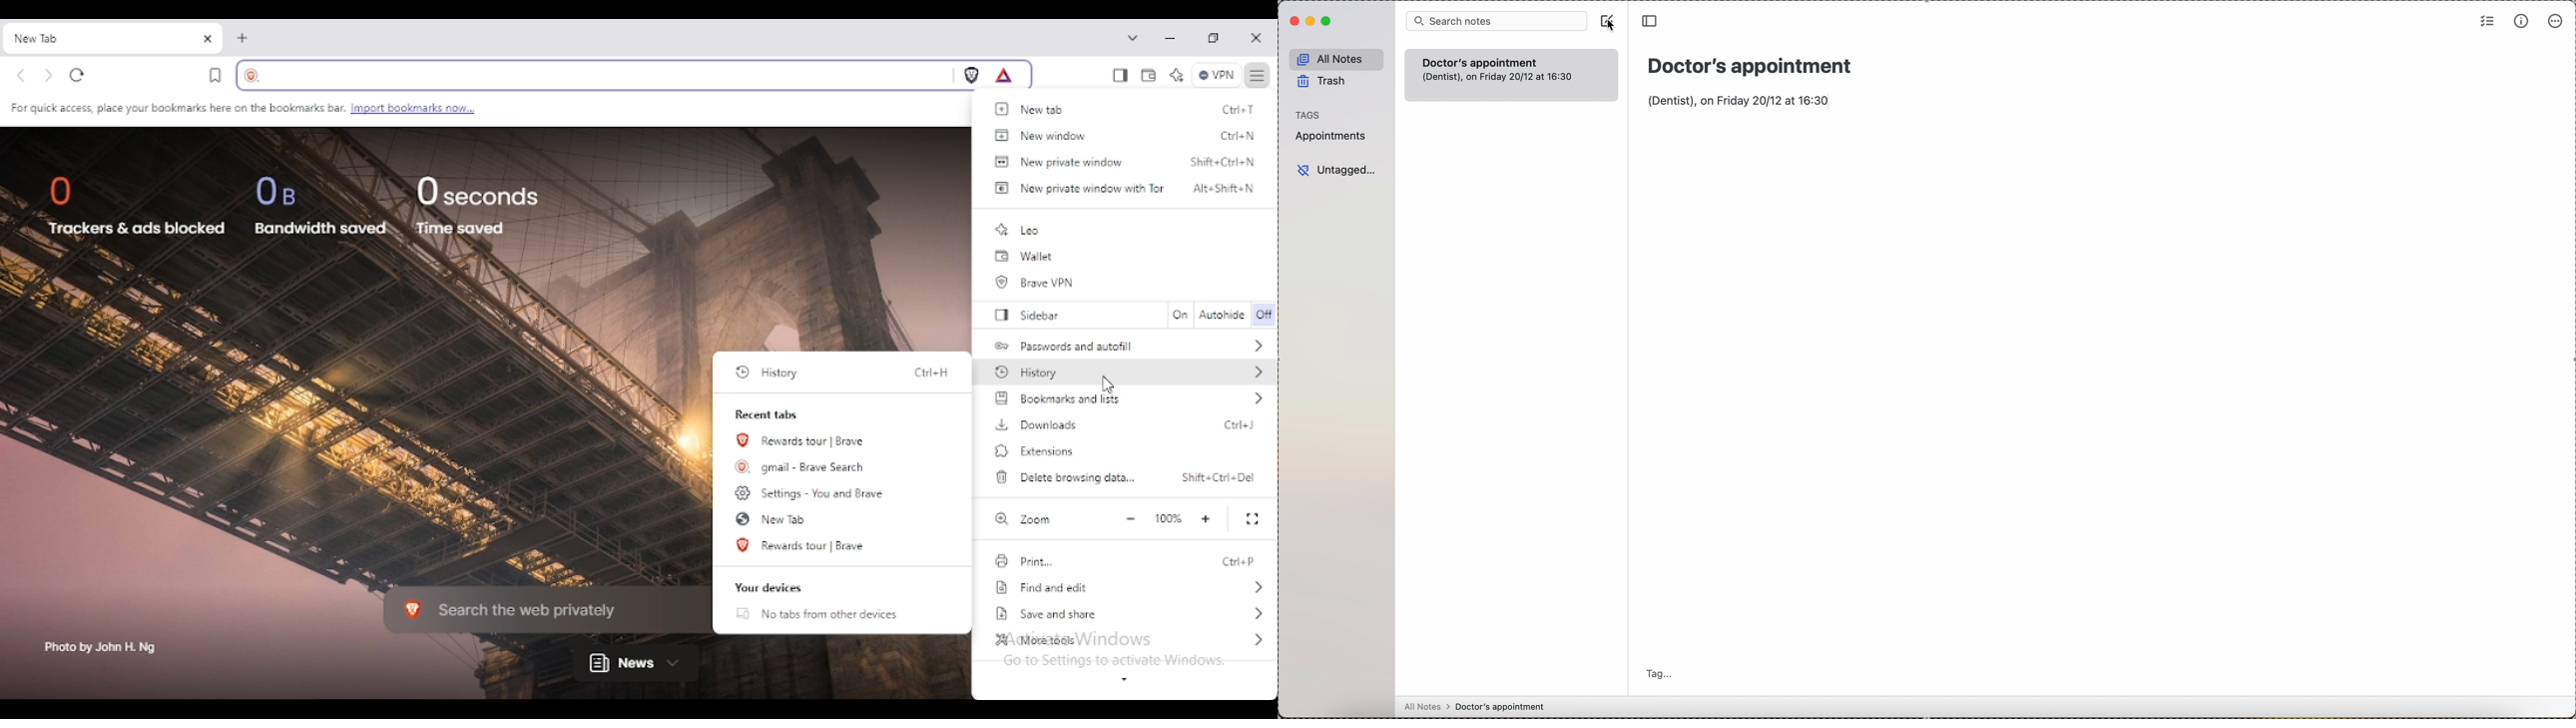  What do you see at coordinates (2522, 21) in the screenshot?
I see `metrics` at bounding box center [2522, 21].